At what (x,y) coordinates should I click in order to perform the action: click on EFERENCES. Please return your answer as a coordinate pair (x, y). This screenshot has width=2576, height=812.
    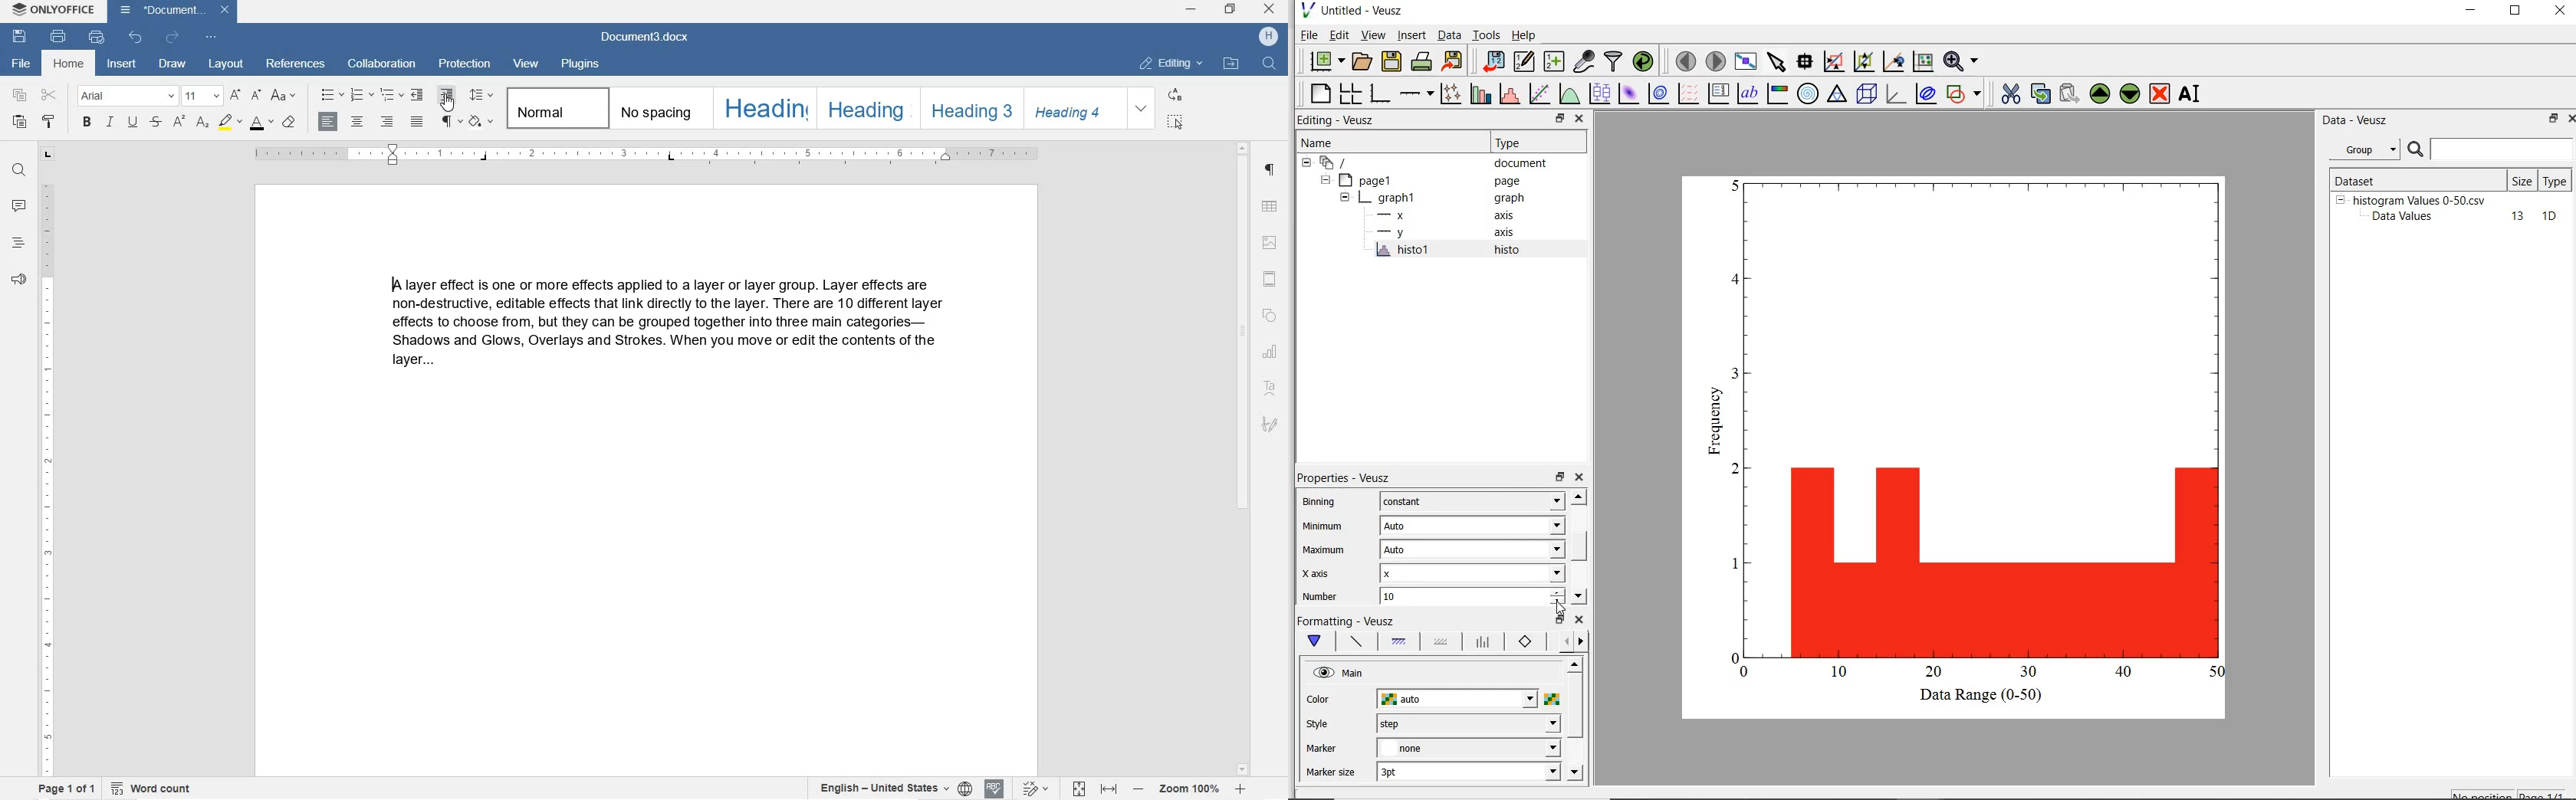
    Looking at the image, I should click on (296, 64).